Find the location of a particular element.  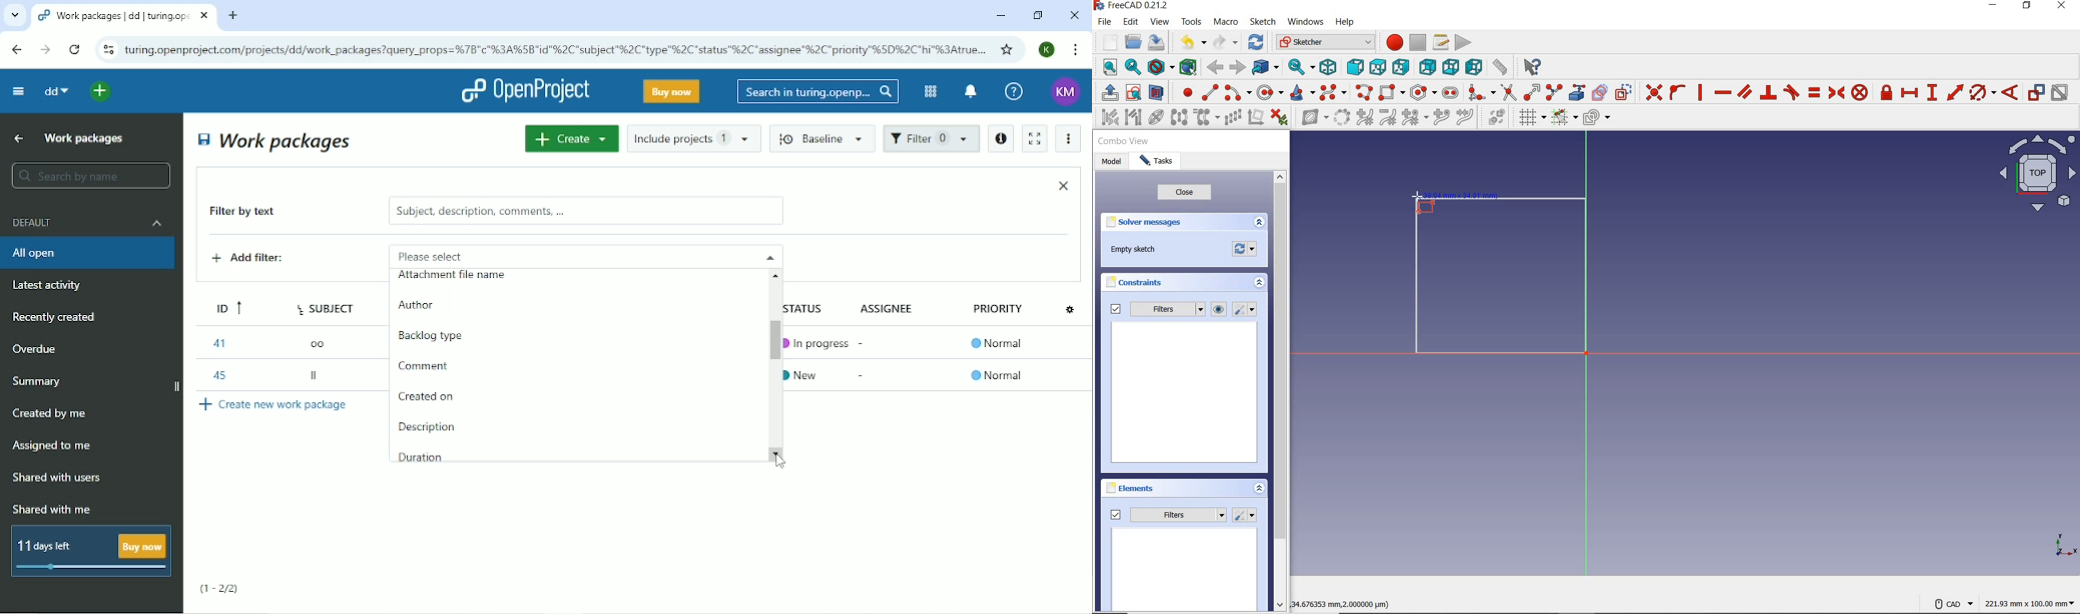

create carbon copy is located at coordinates (1600, 92).